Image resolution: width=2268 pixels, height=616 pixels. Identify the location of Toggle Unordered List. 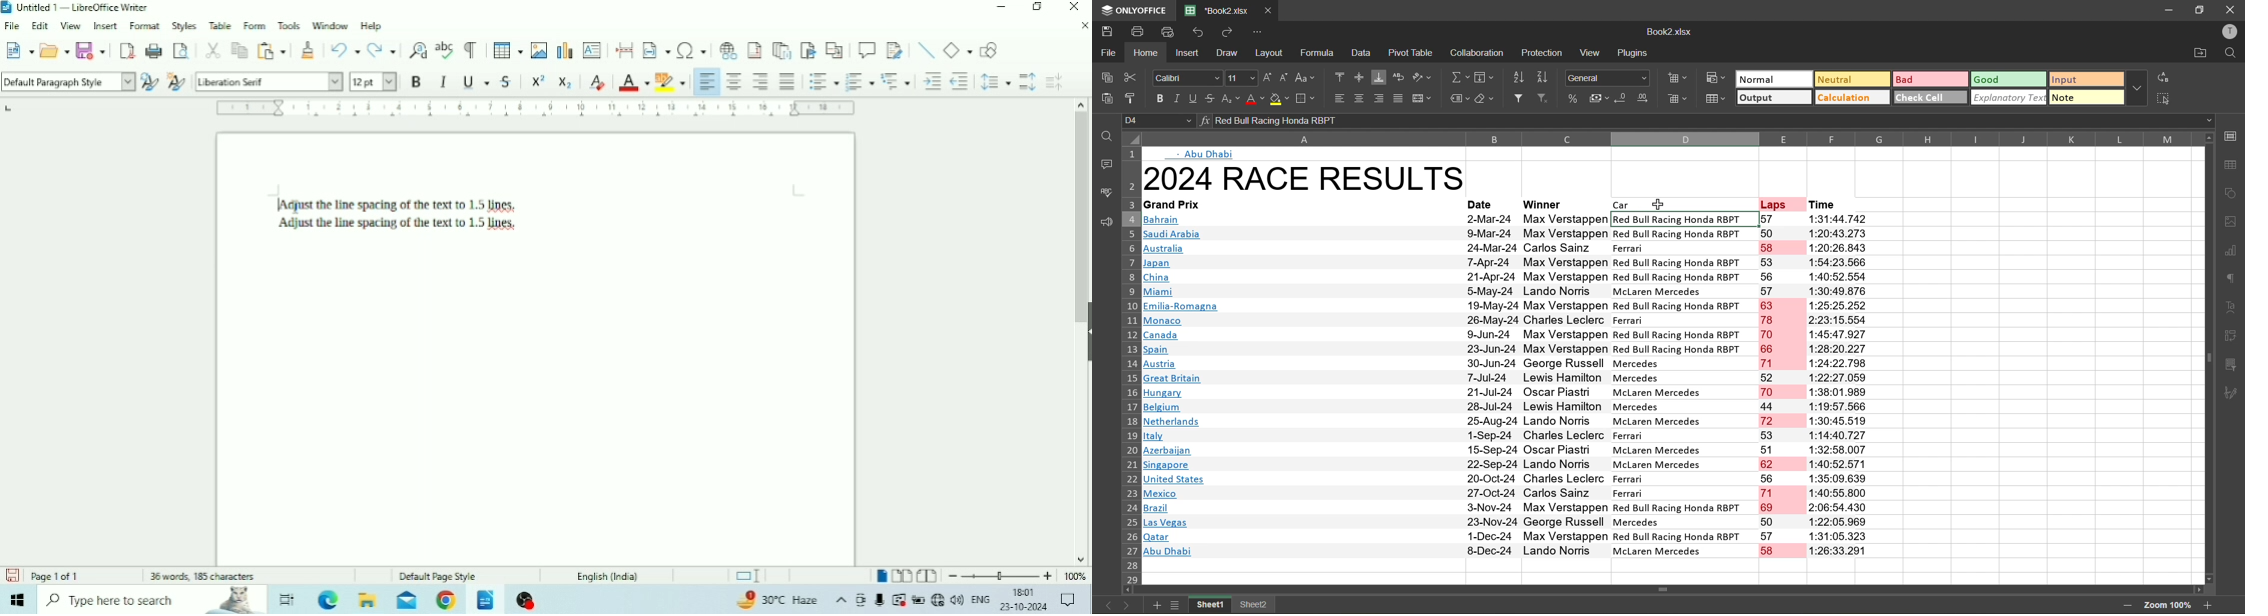
(822, 79).